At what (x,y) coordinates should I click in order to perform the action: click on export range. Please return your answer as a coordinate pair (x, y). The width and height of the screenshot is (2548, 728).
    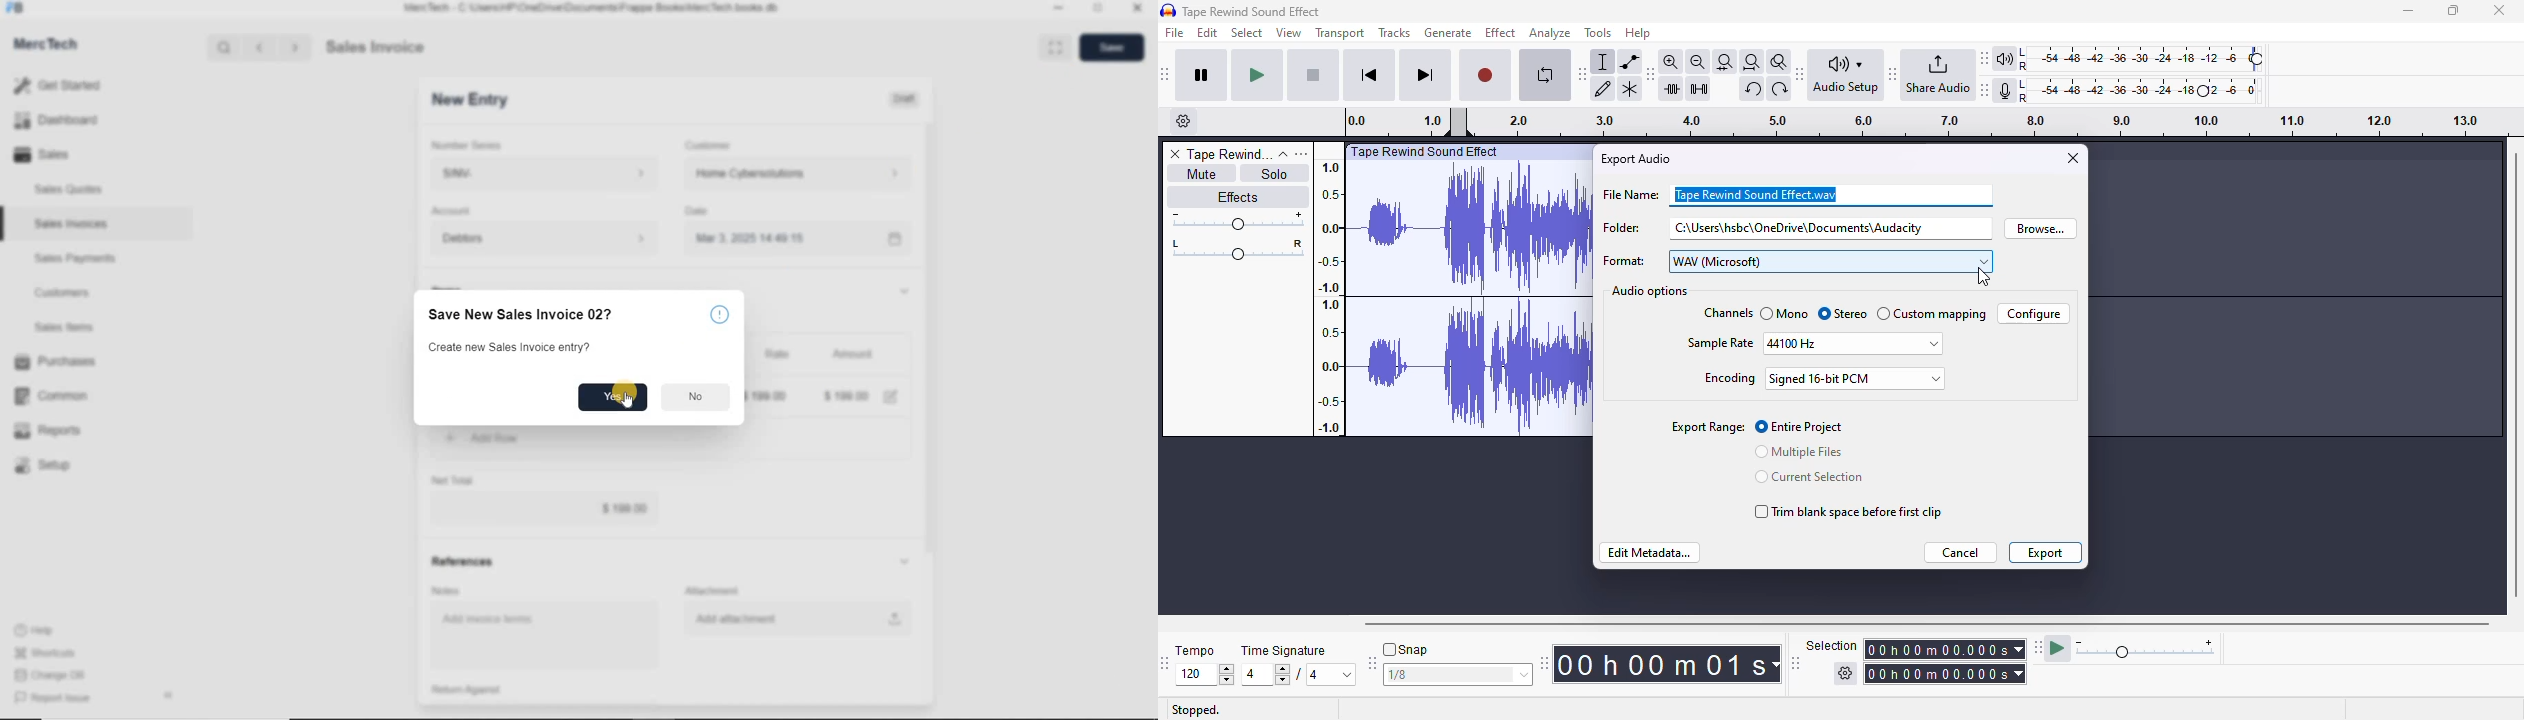
    Looking at the image, I should click on (1708, 427).